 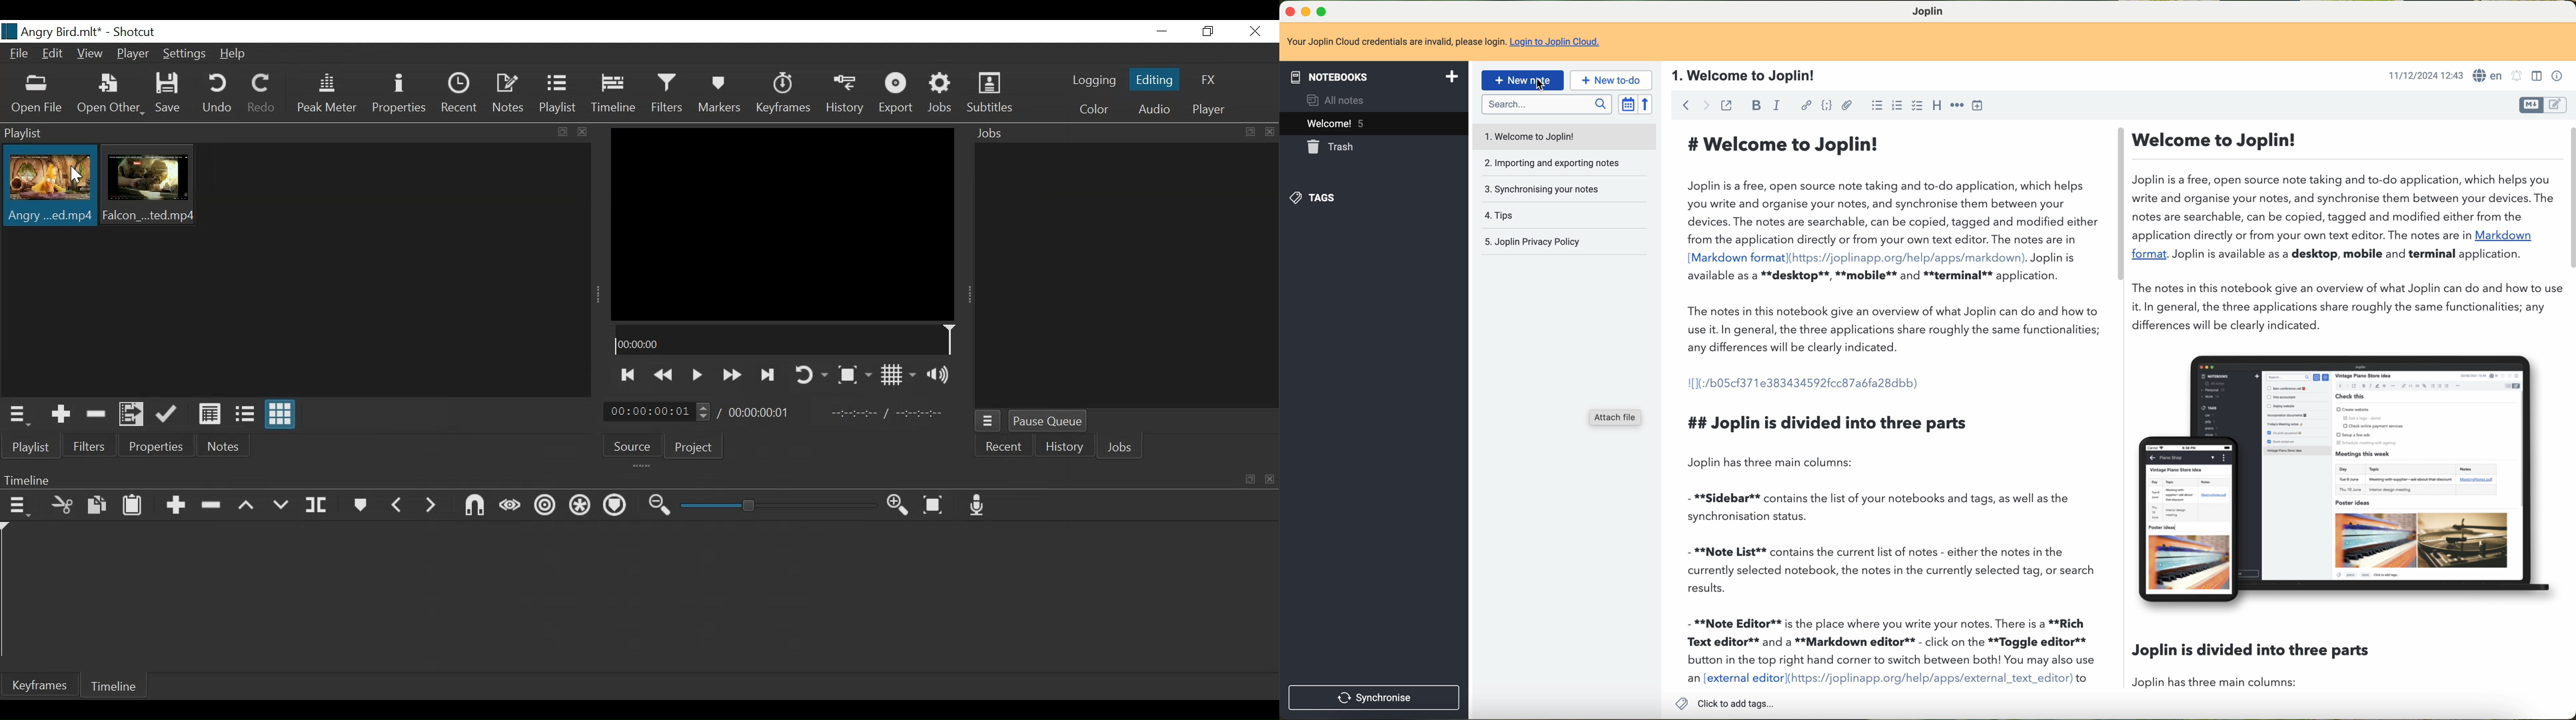 I want to click on all notes, so click(x=1338, y=101).